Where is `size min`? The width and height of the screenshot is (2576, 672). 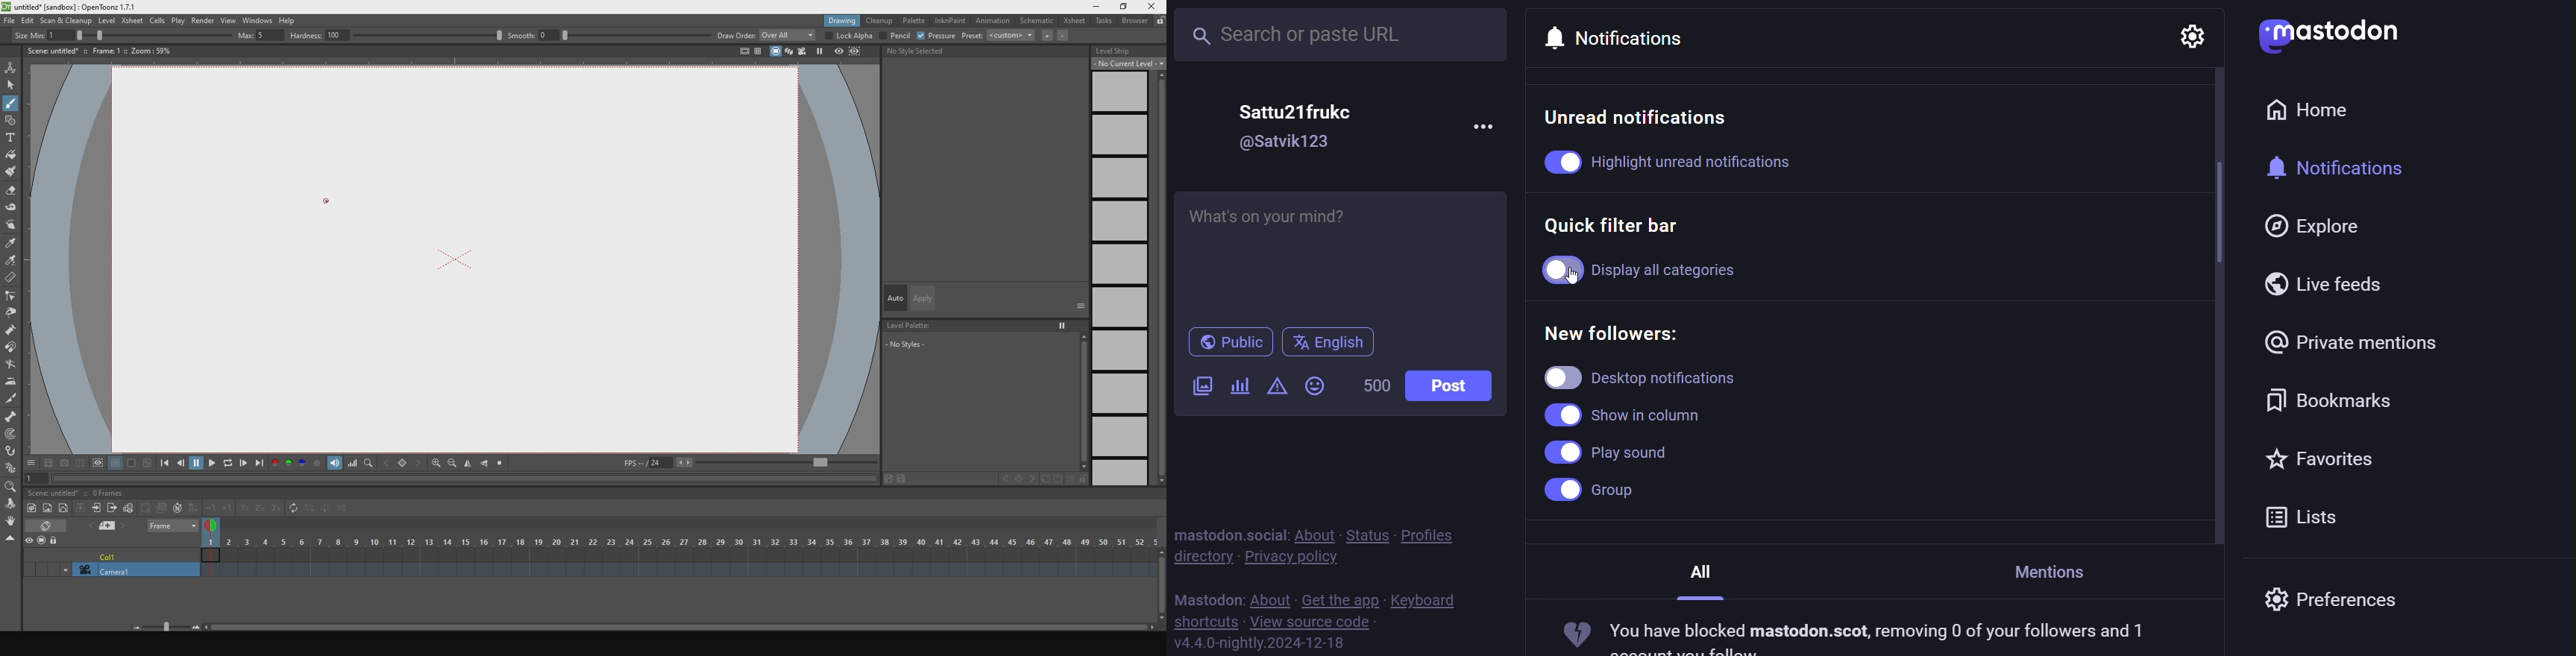
size min is located at coordinates (46, 35).